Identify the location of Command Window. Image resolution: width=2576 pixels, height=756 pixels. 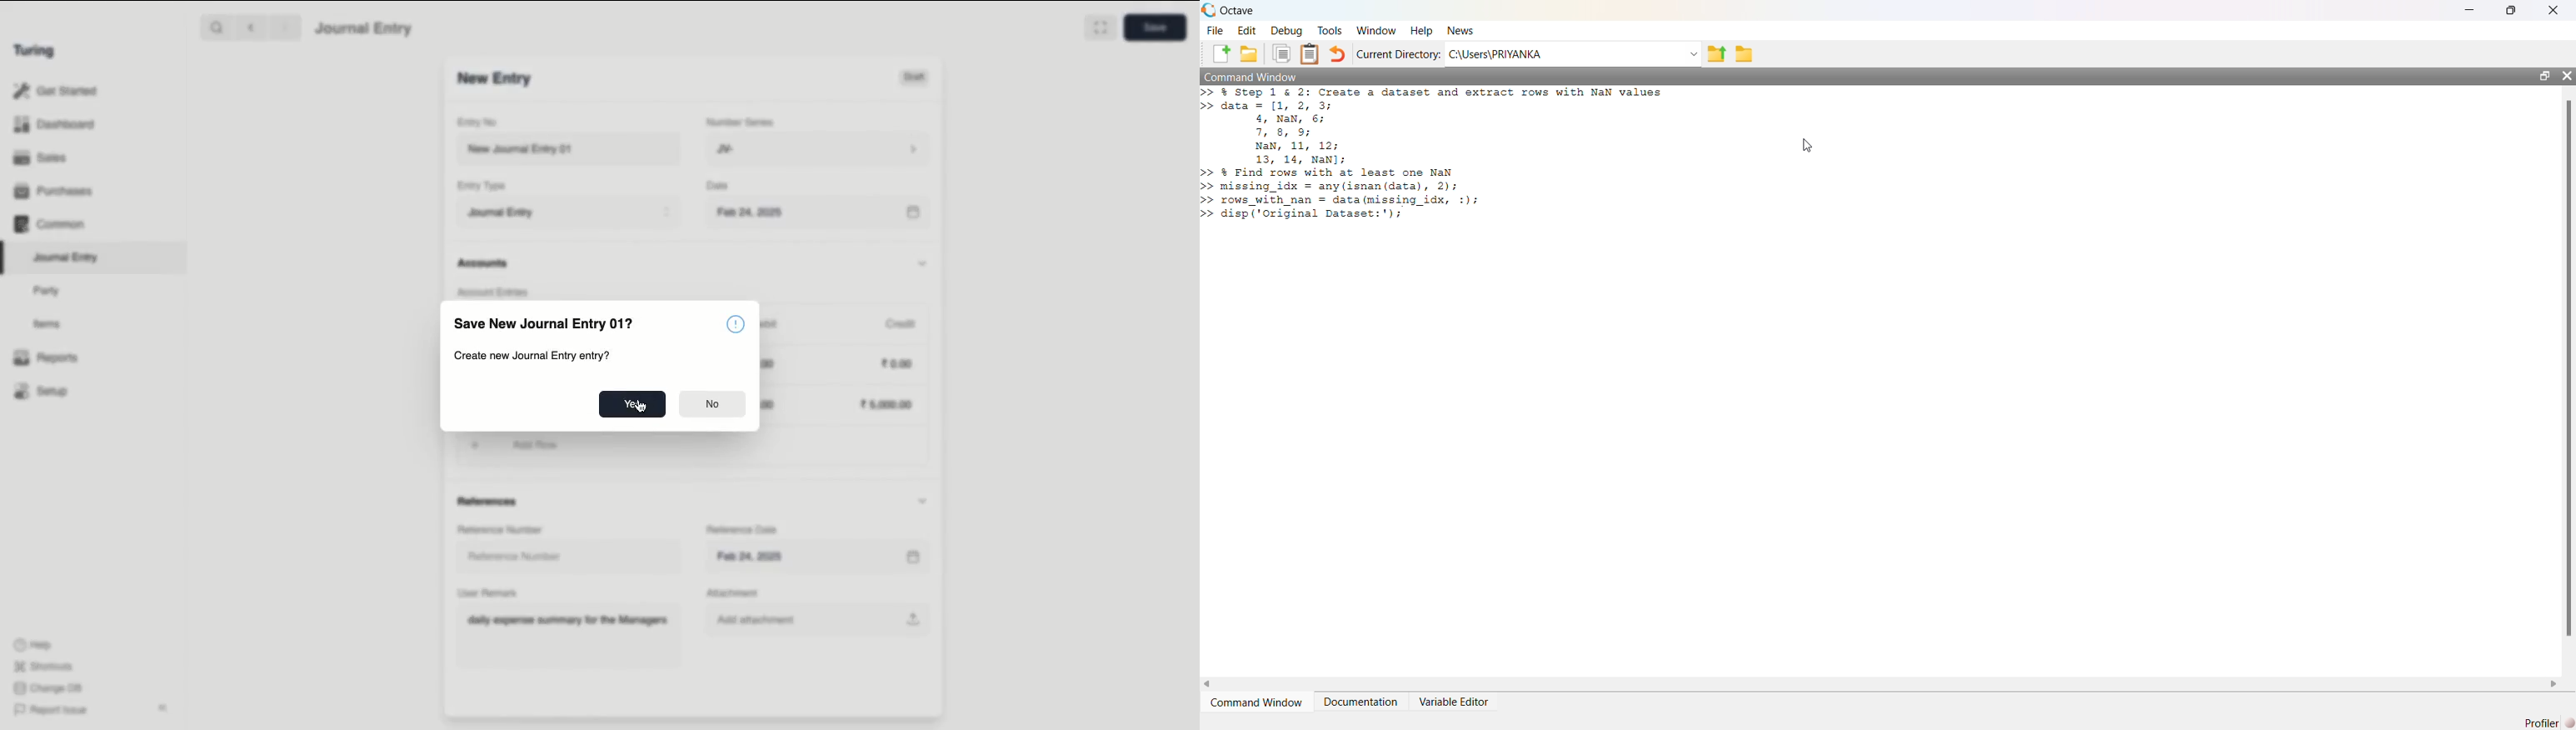
(1256, 703).